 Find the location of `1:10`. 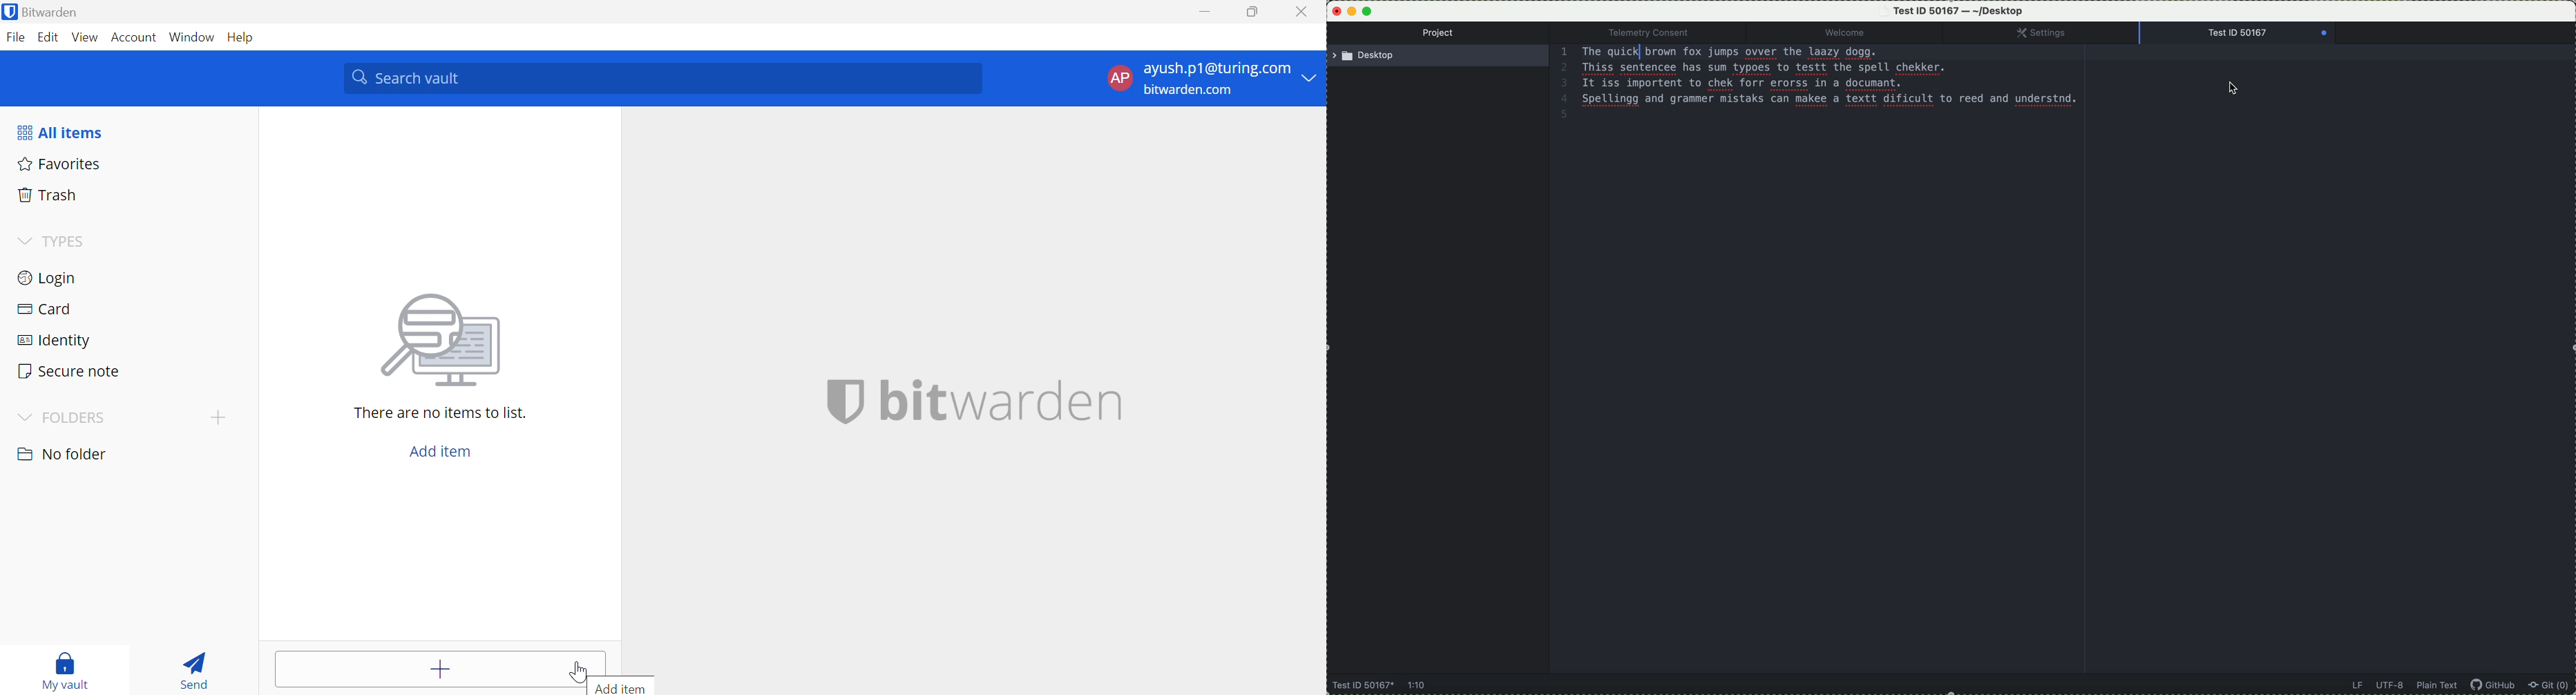

1:10 is located at coordinates (1420, 685).